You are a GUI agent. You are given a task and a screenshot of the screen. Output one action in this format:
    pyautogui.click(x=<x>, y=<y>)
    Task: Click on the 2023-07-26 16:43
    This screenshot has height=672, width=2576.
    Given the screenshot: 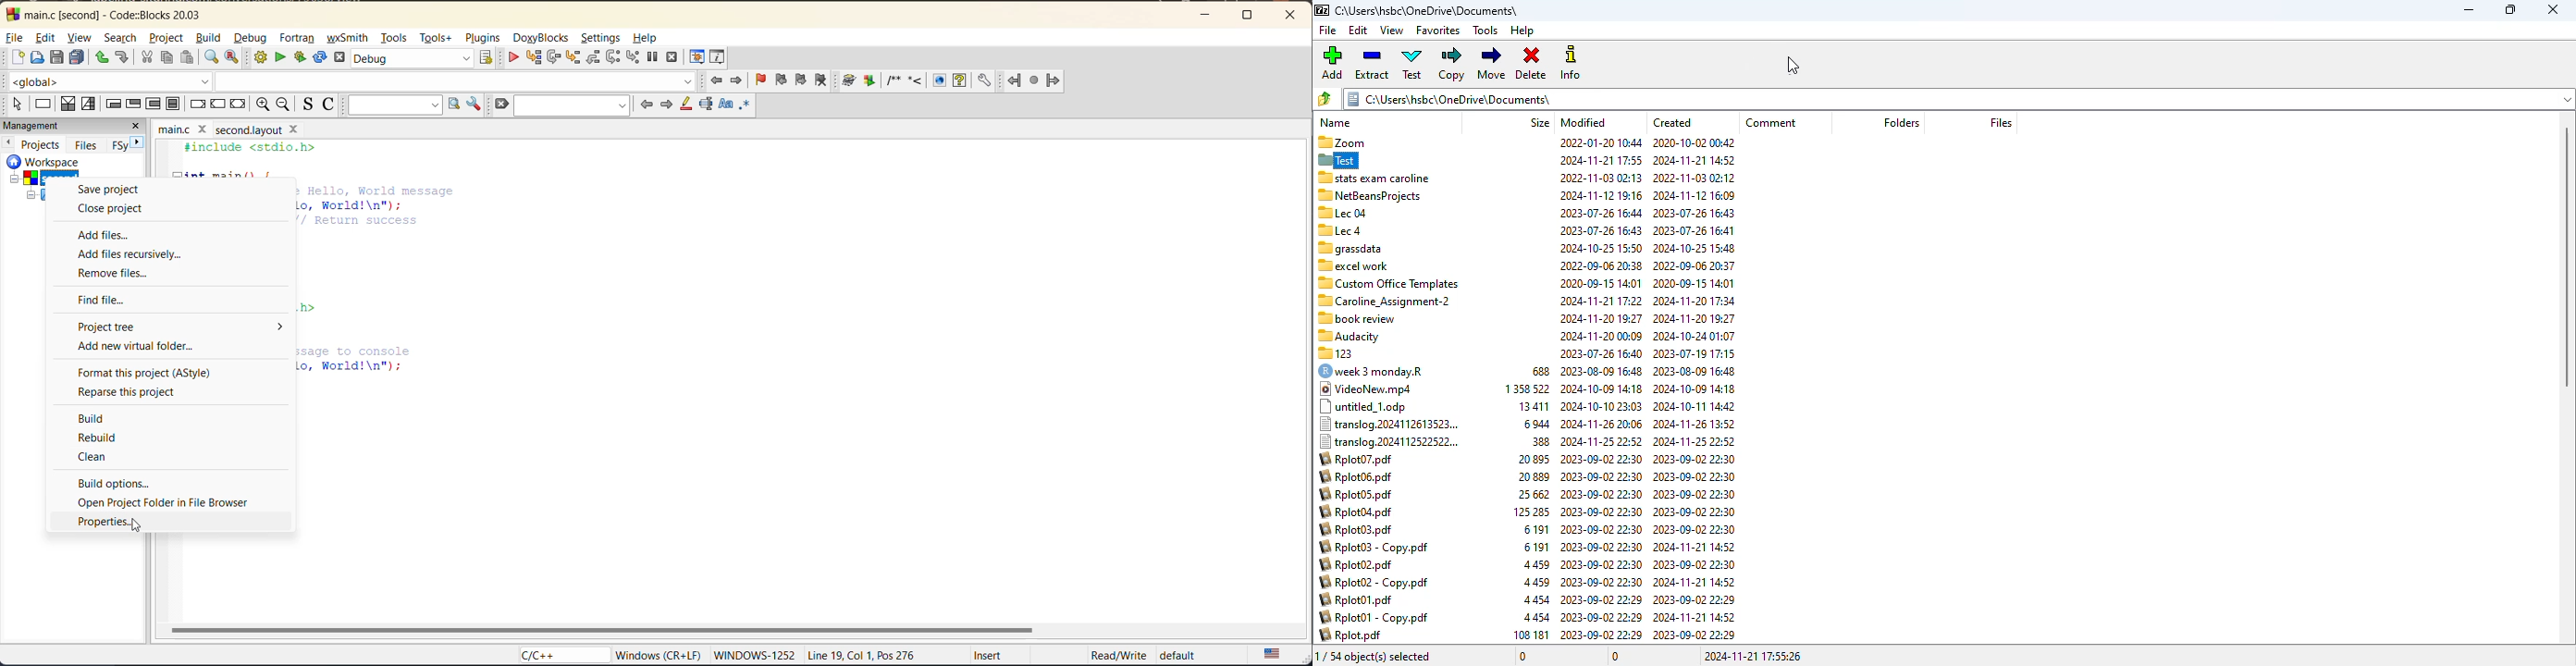 What is the action you would take?
    pyautogui.click(x=1695, y=212)
    